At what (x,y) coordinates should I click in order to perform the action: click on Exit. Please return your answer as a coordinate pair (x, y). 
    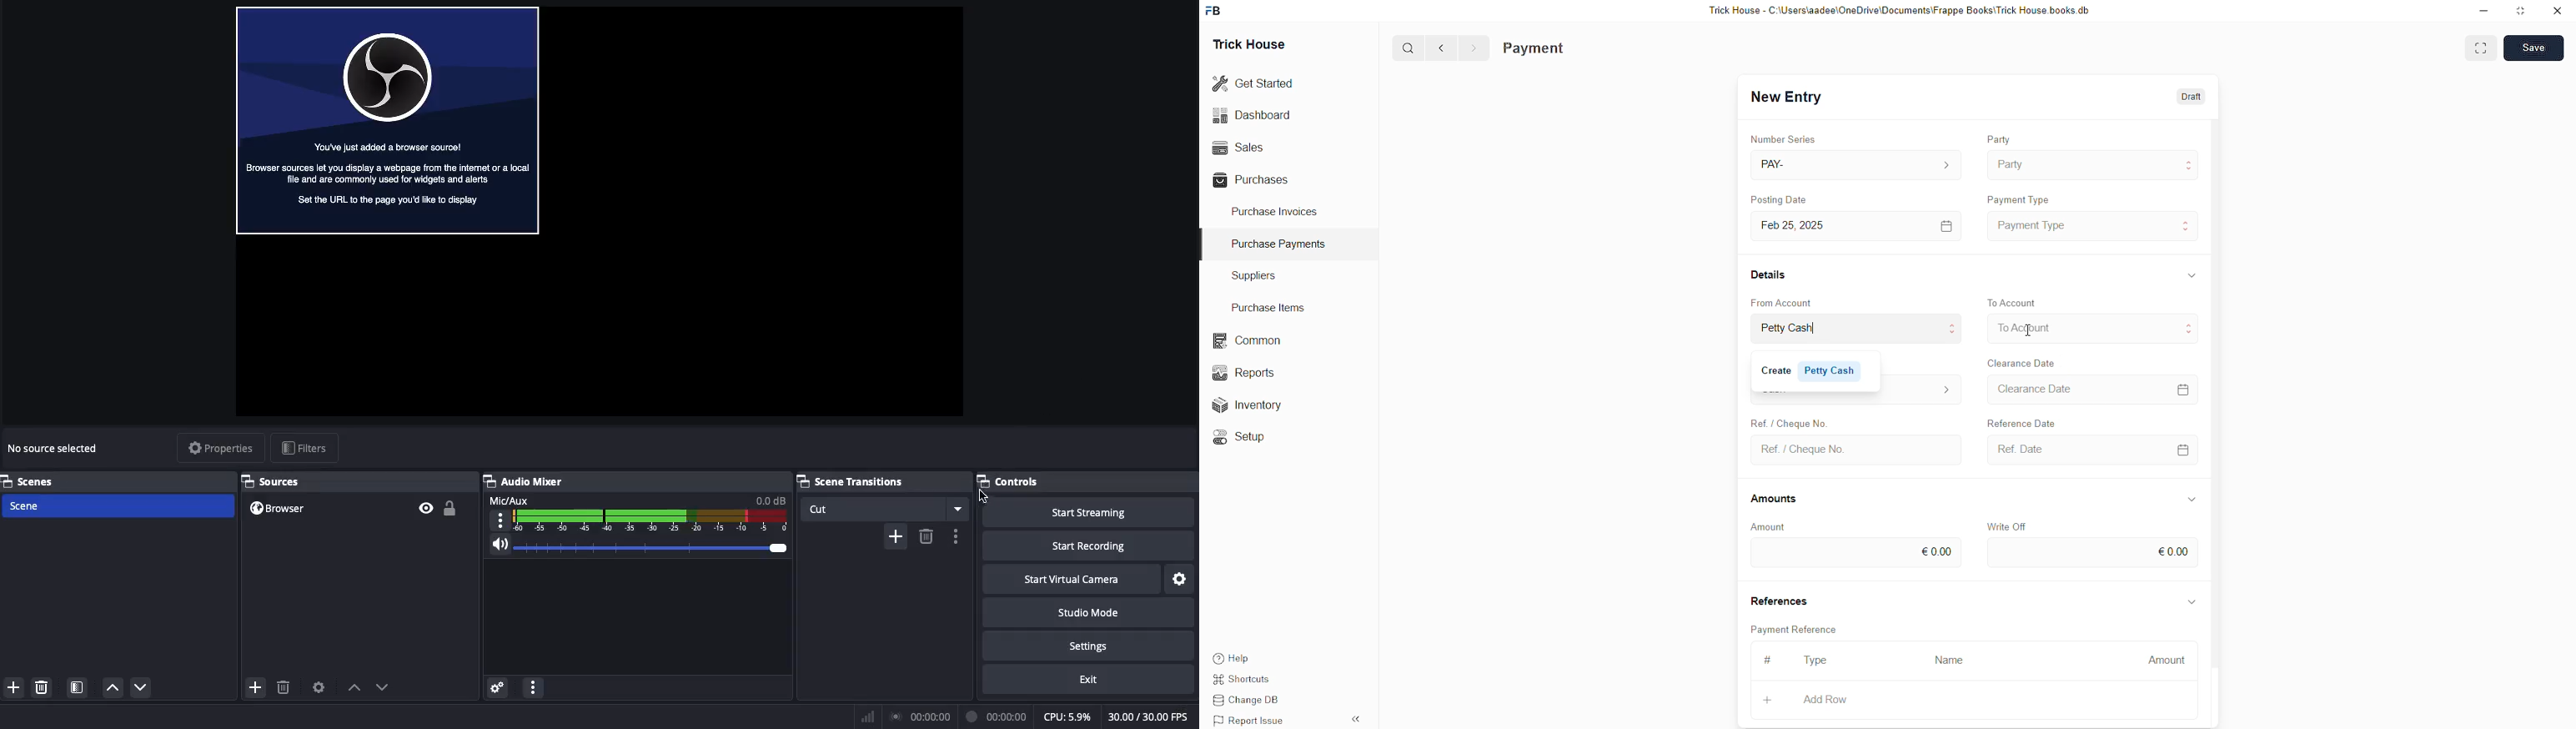
    Looking at the image, I should click on (1087, 679).